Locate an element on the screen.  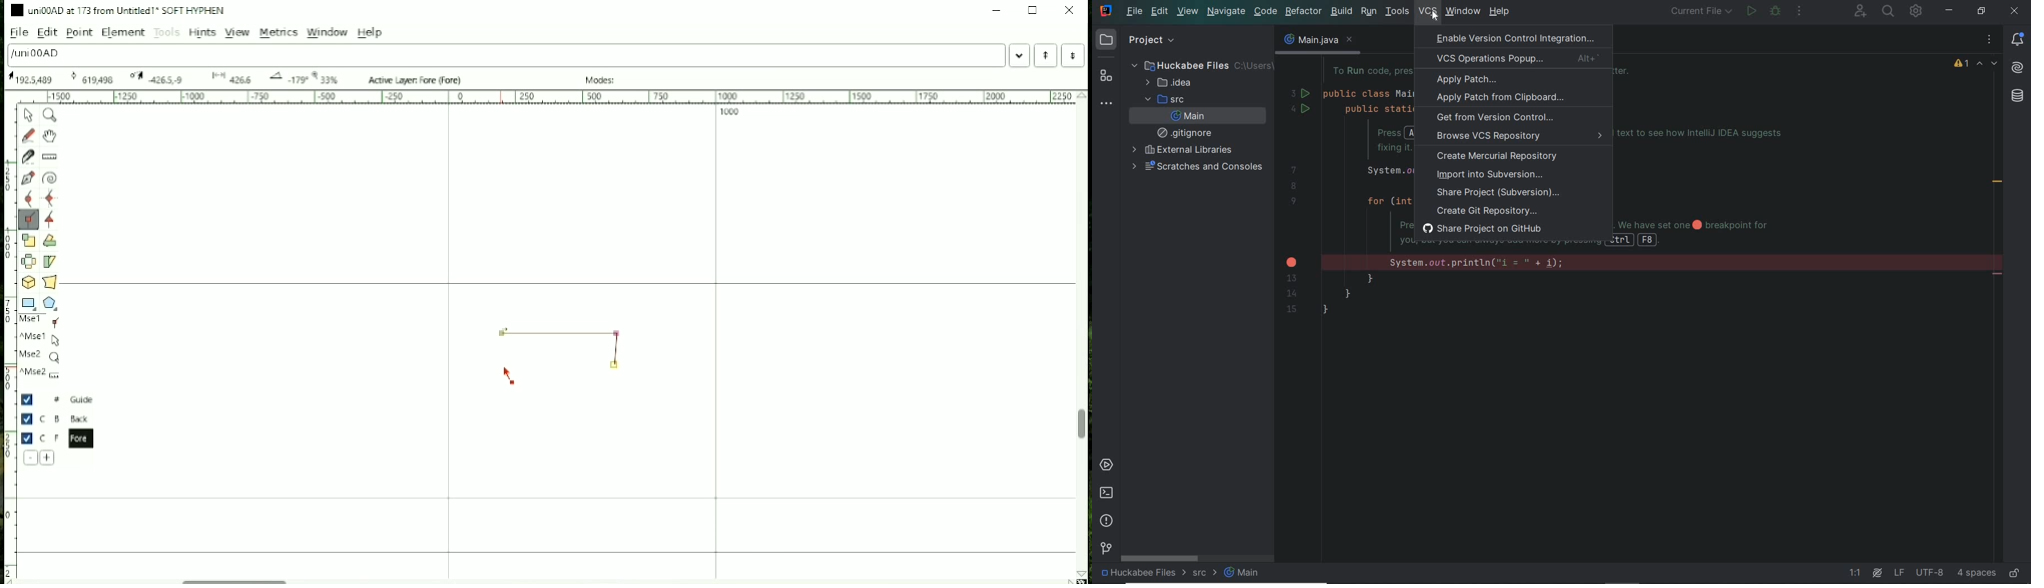
Next Word is located at coordinates (1076, 55).